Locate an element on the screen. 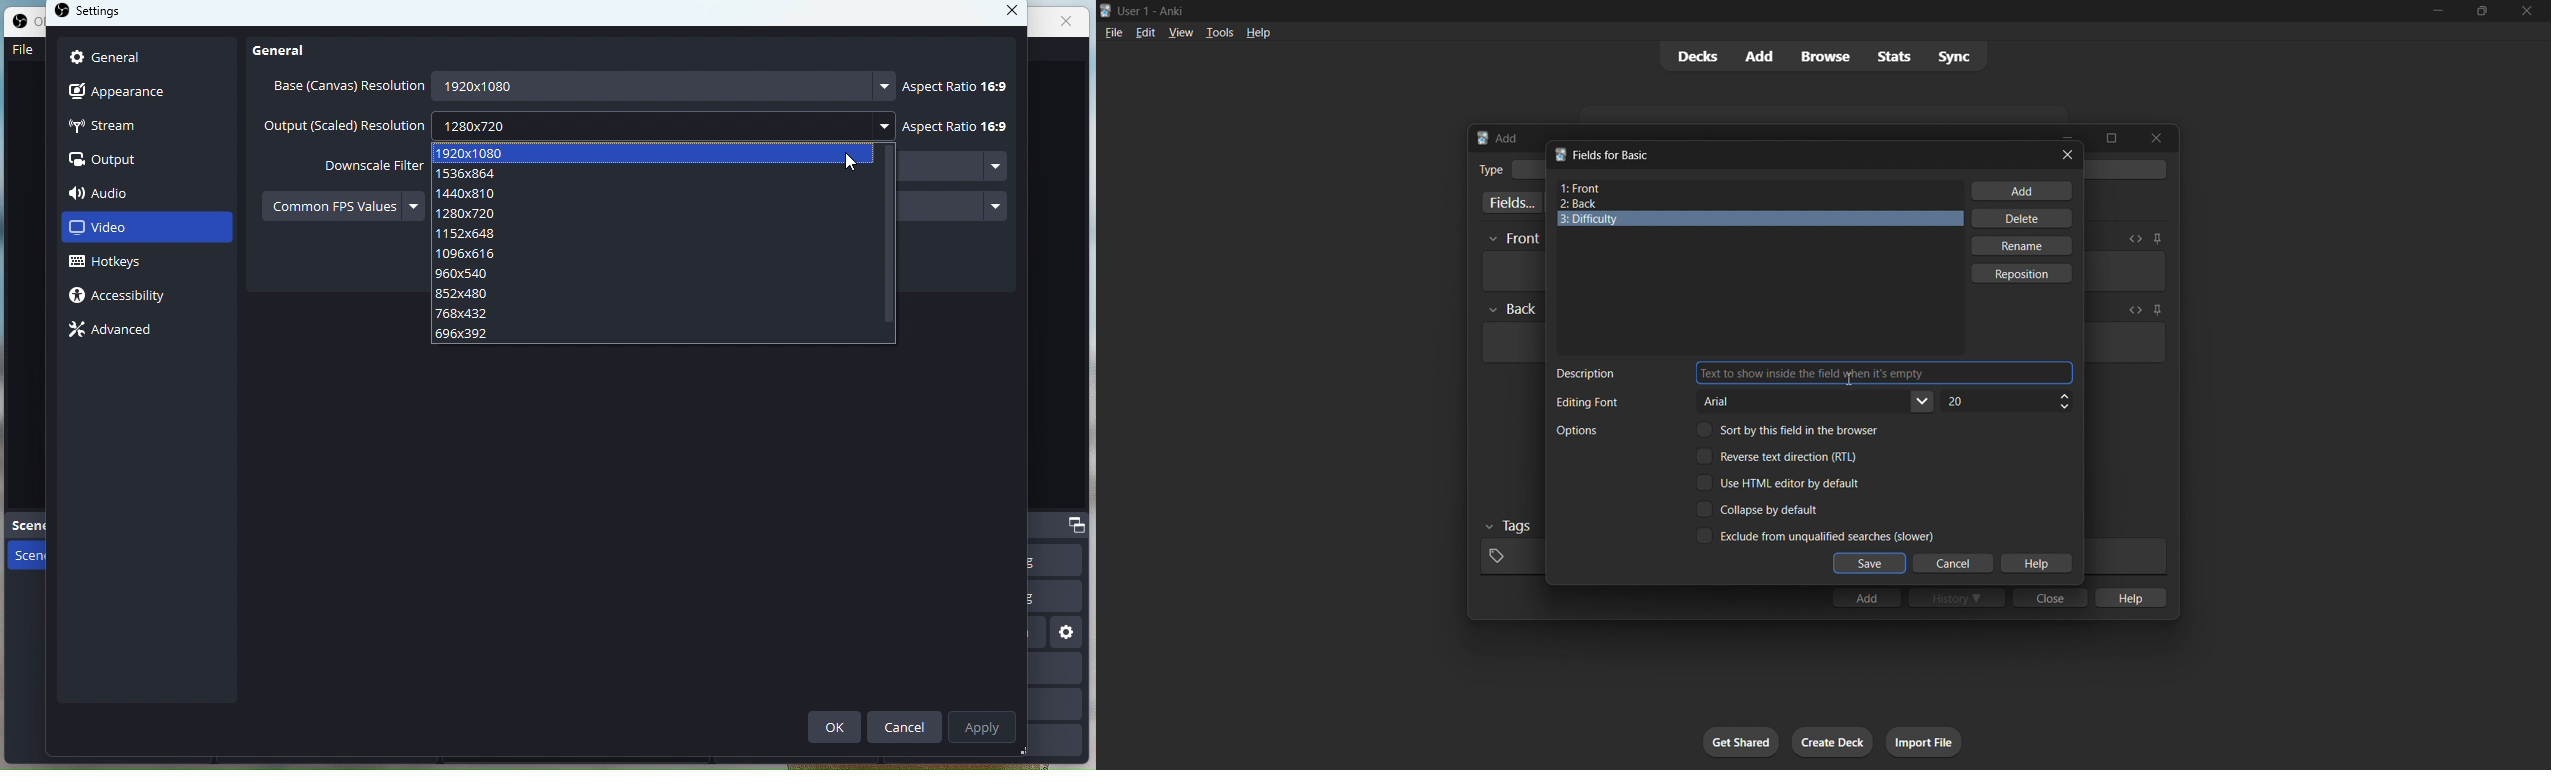 This screenshot has height=784, width=2576. Accessibility is located at coordinates (128, 299).